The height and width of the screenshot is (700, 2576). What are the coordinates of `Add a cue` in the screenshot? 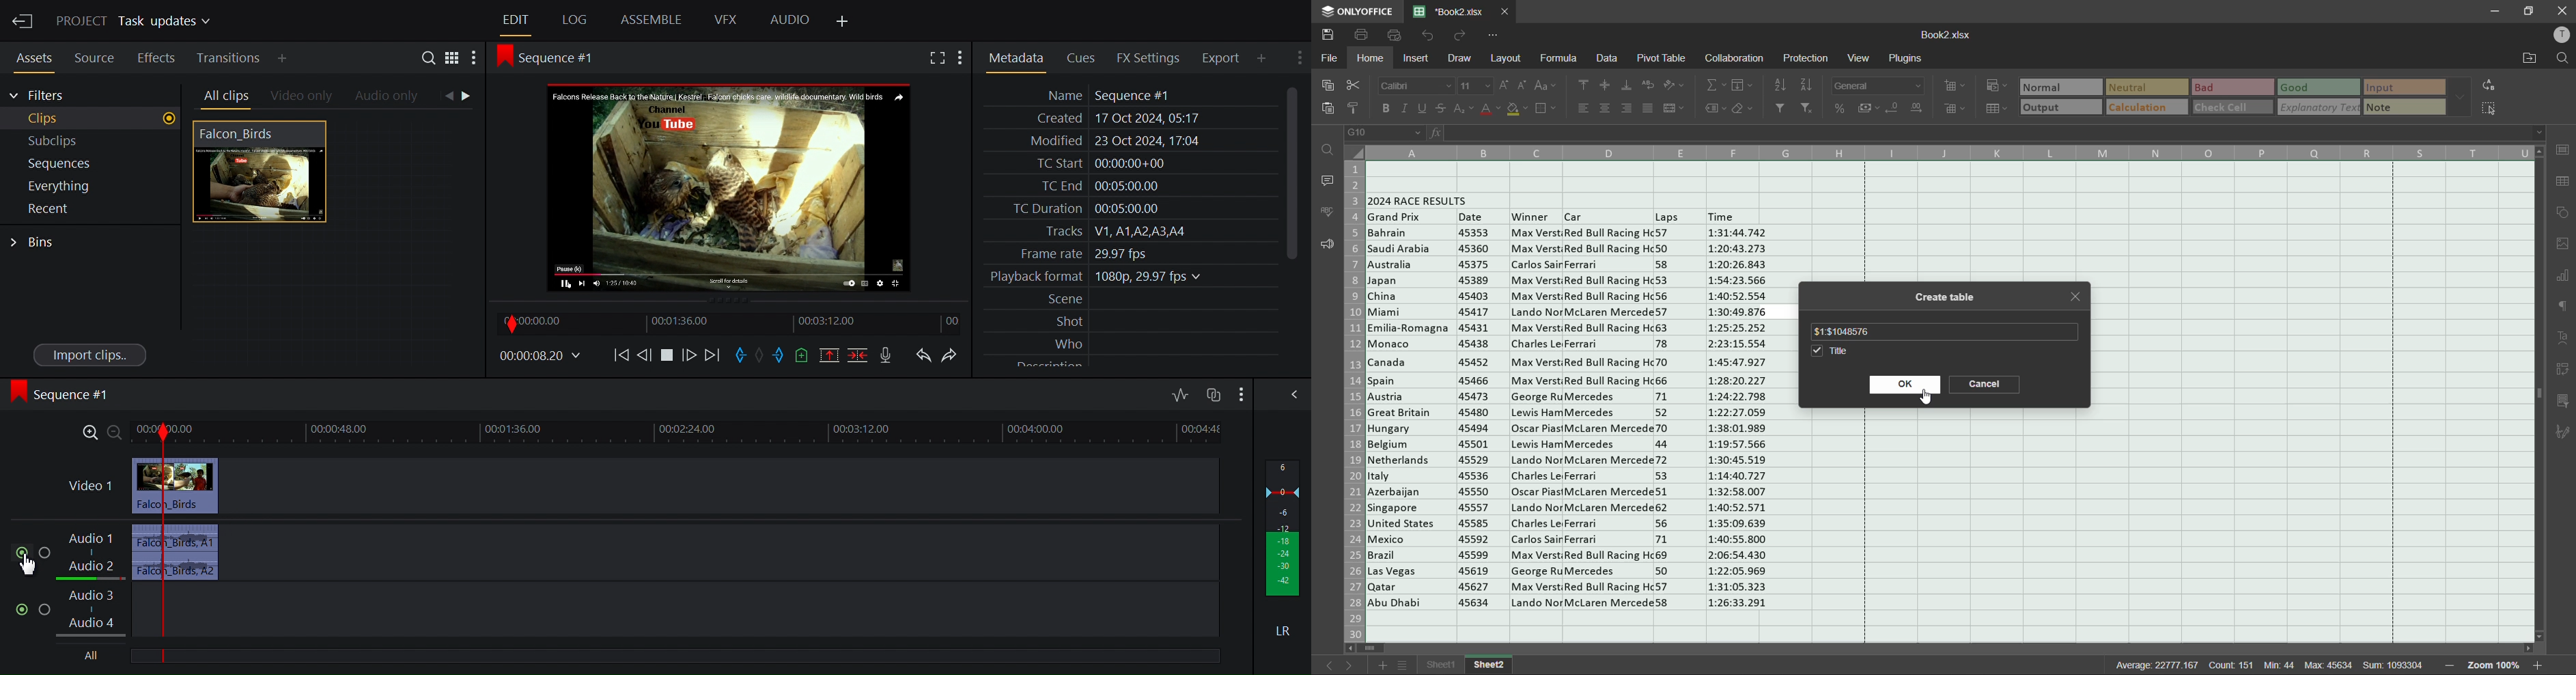 It's located at (804, 355).